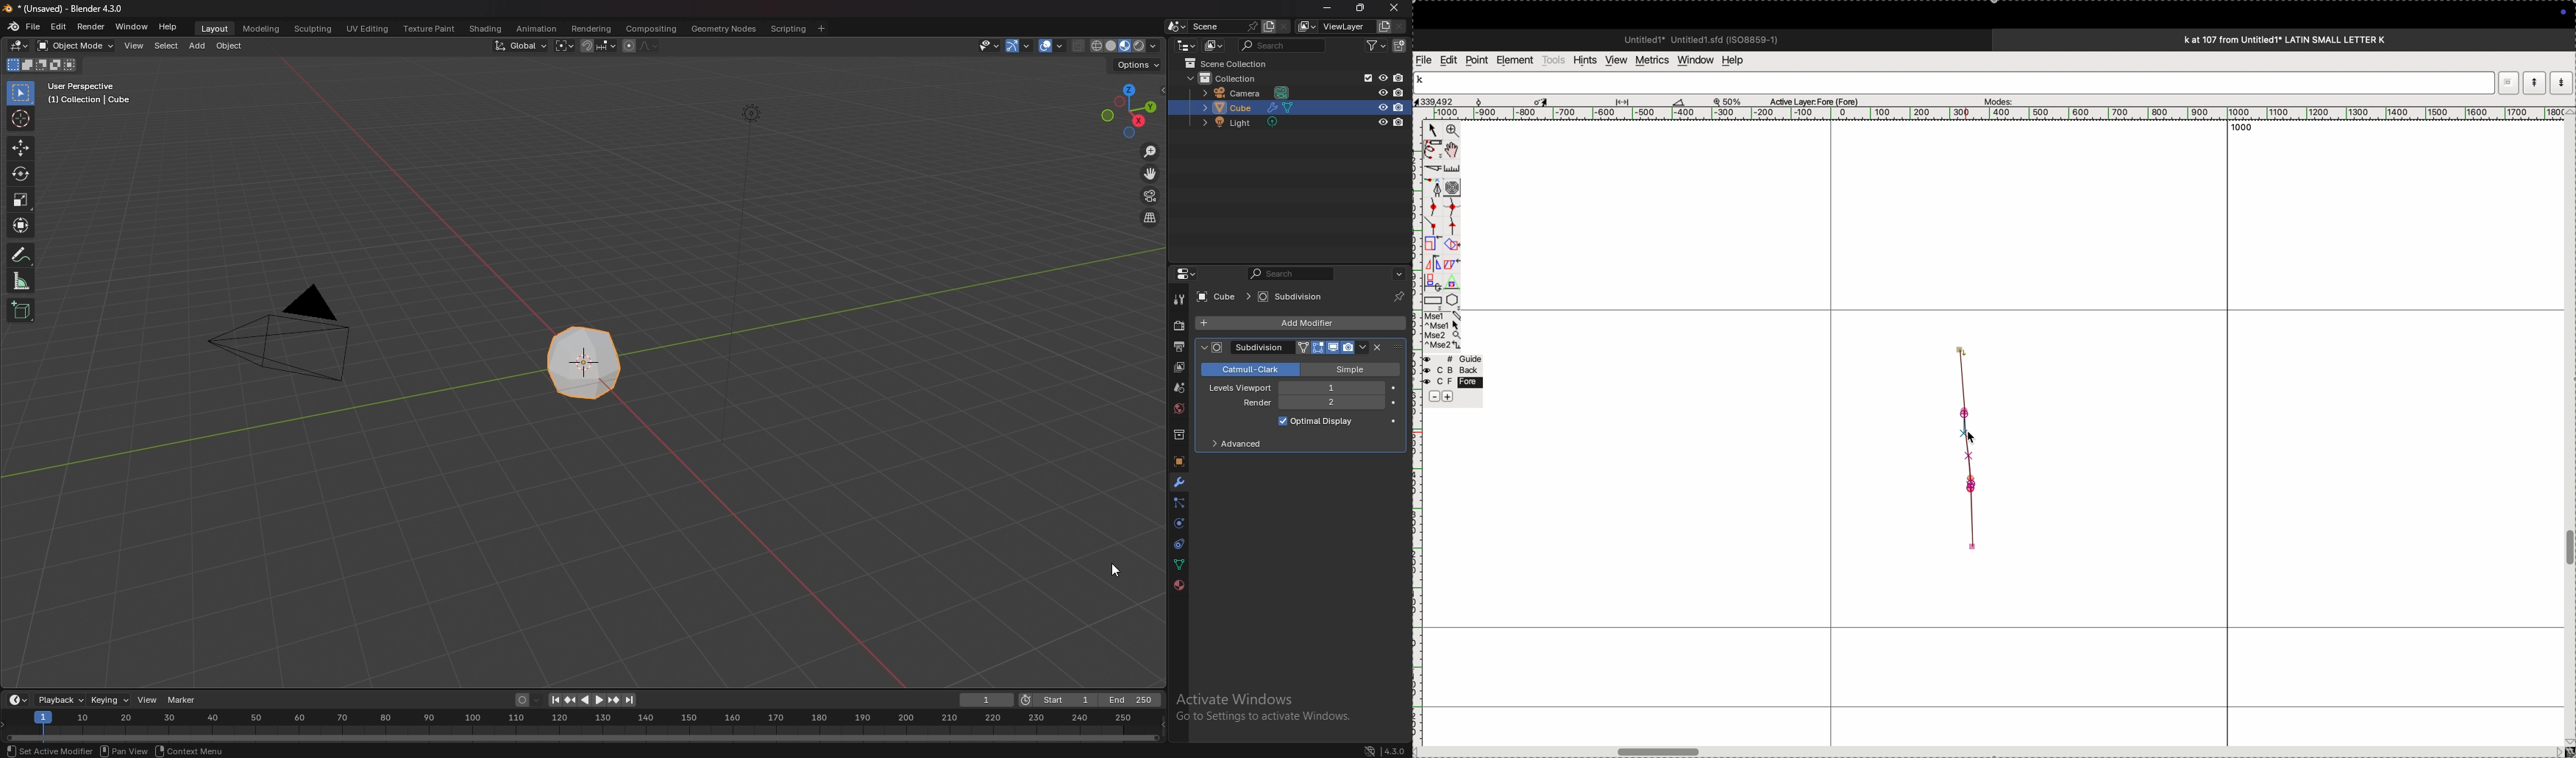  I want to click on 1000, so click(2243, 129).